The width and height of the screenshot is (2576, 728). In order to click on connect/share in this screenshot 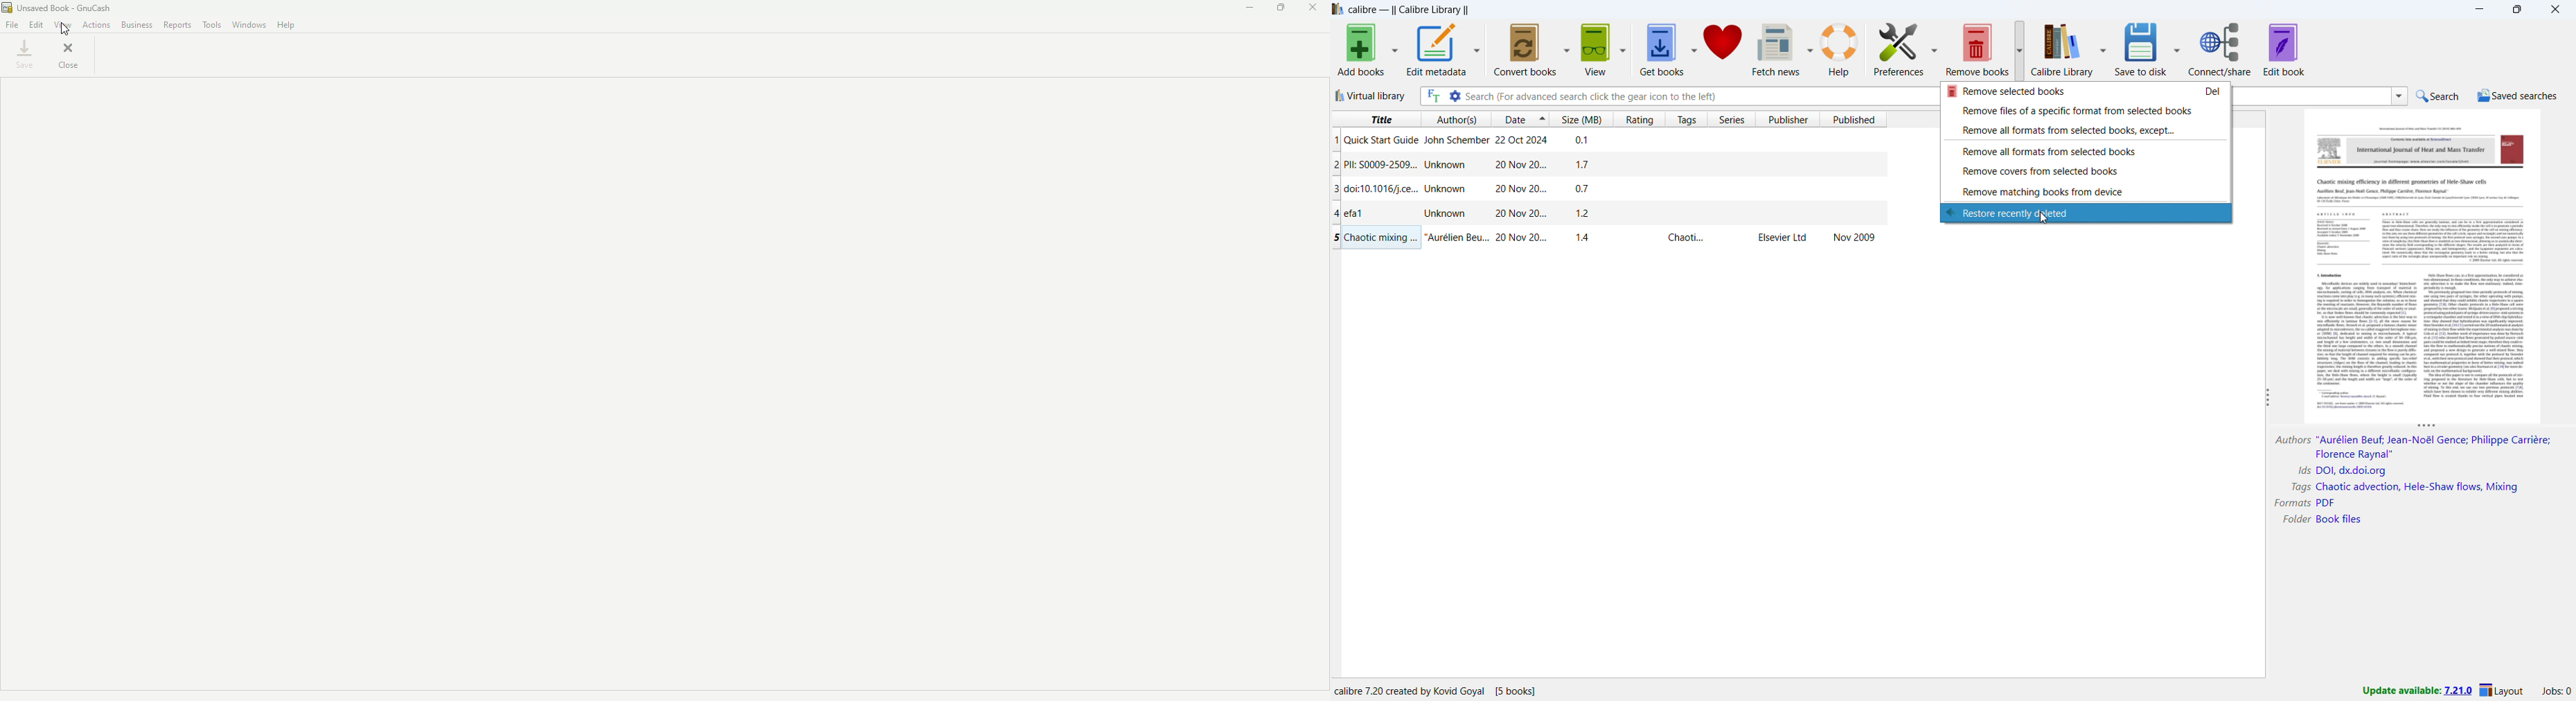, I will do `click(2220, 48)`.